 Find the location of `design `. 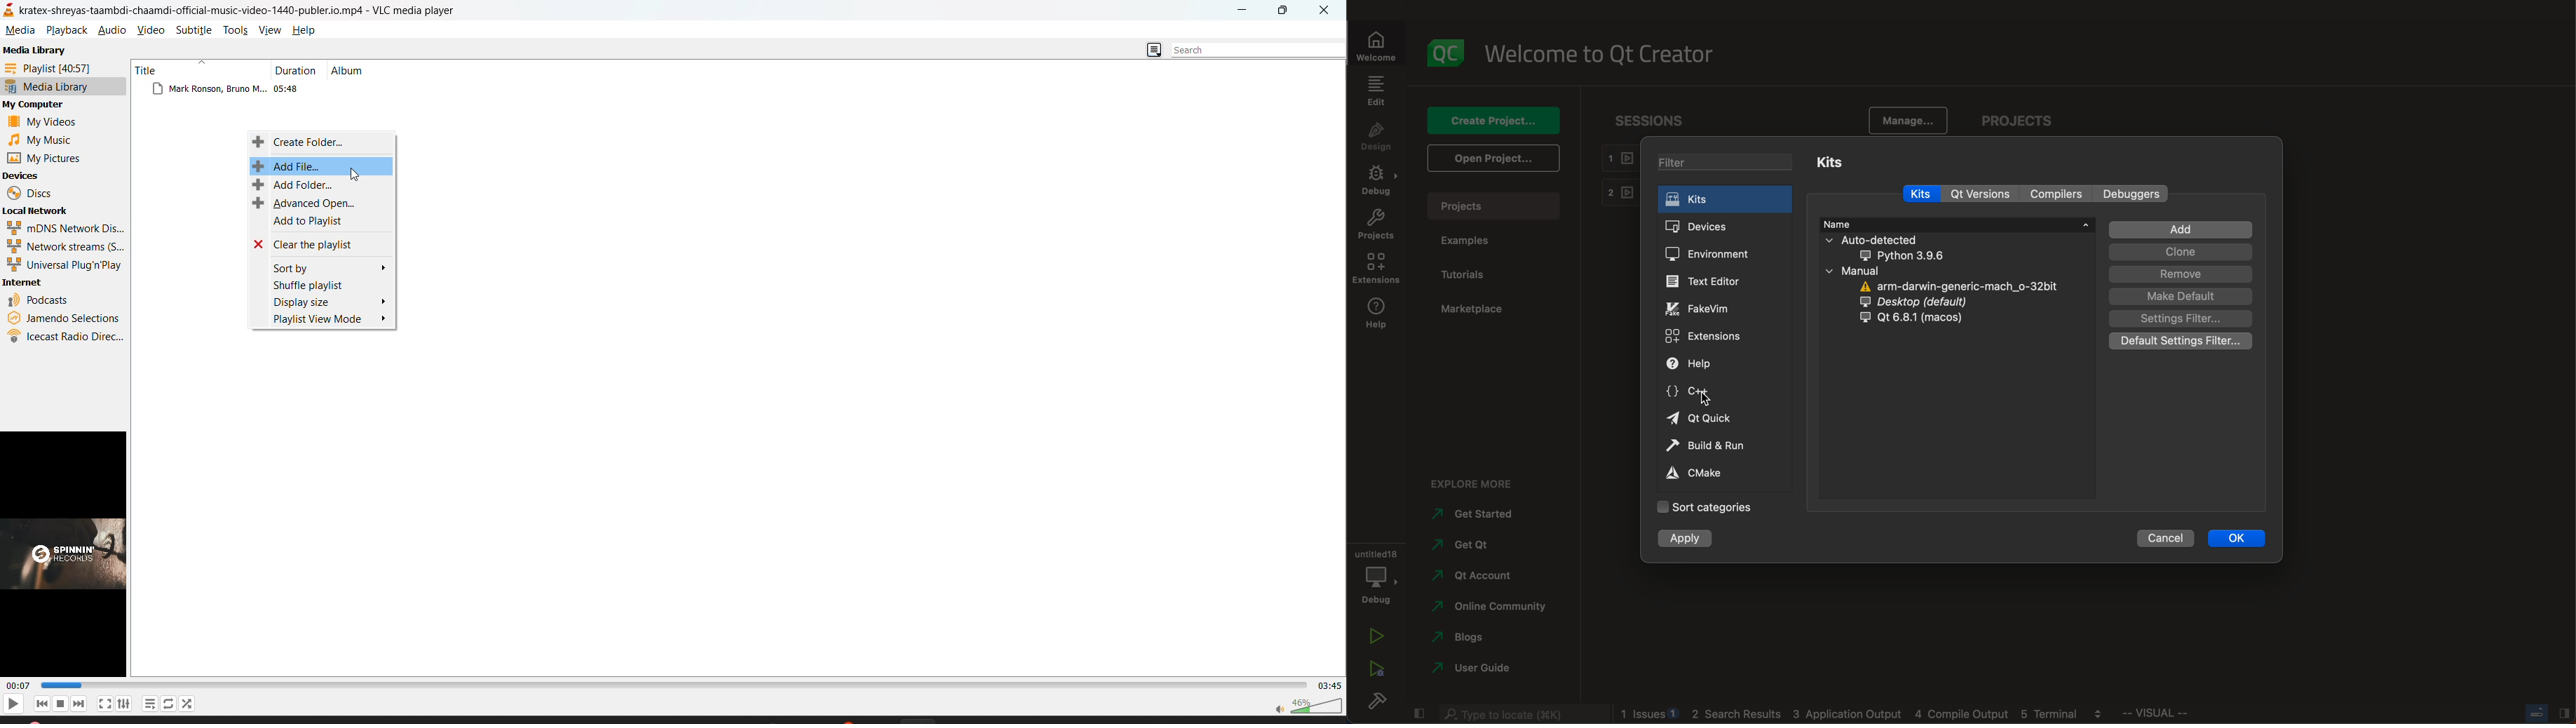

design  is located at coordinates (1377, 137).